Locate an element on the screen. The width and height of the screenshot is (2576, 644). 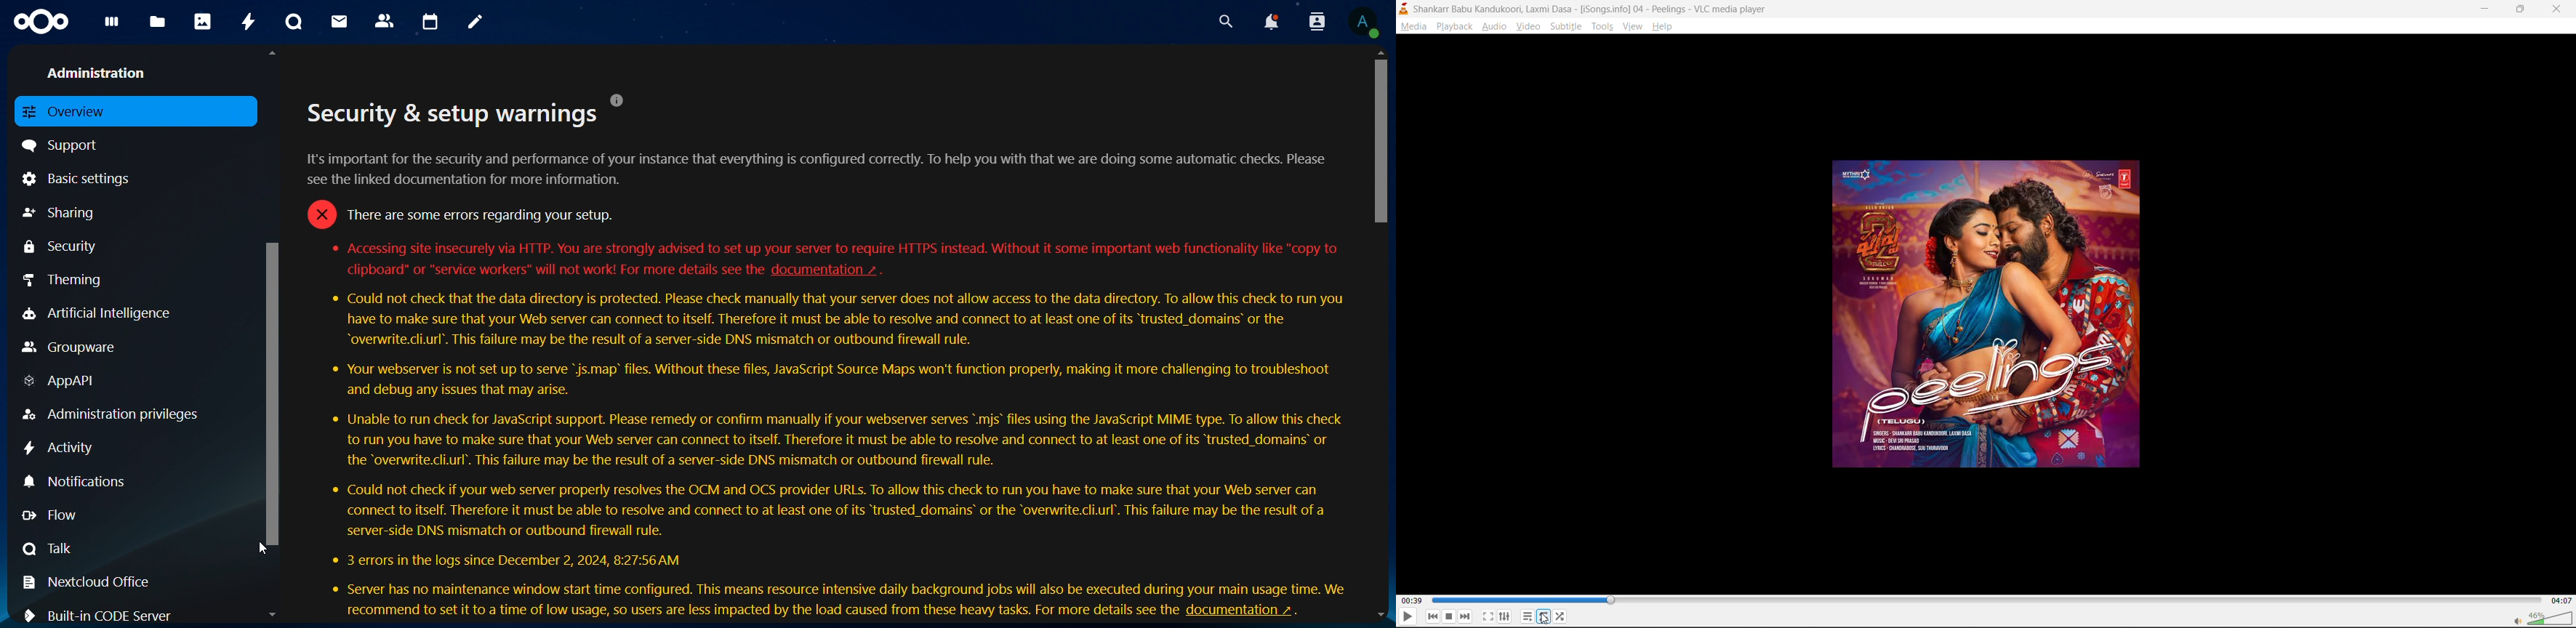
view is located at coordinates (1631, 27).